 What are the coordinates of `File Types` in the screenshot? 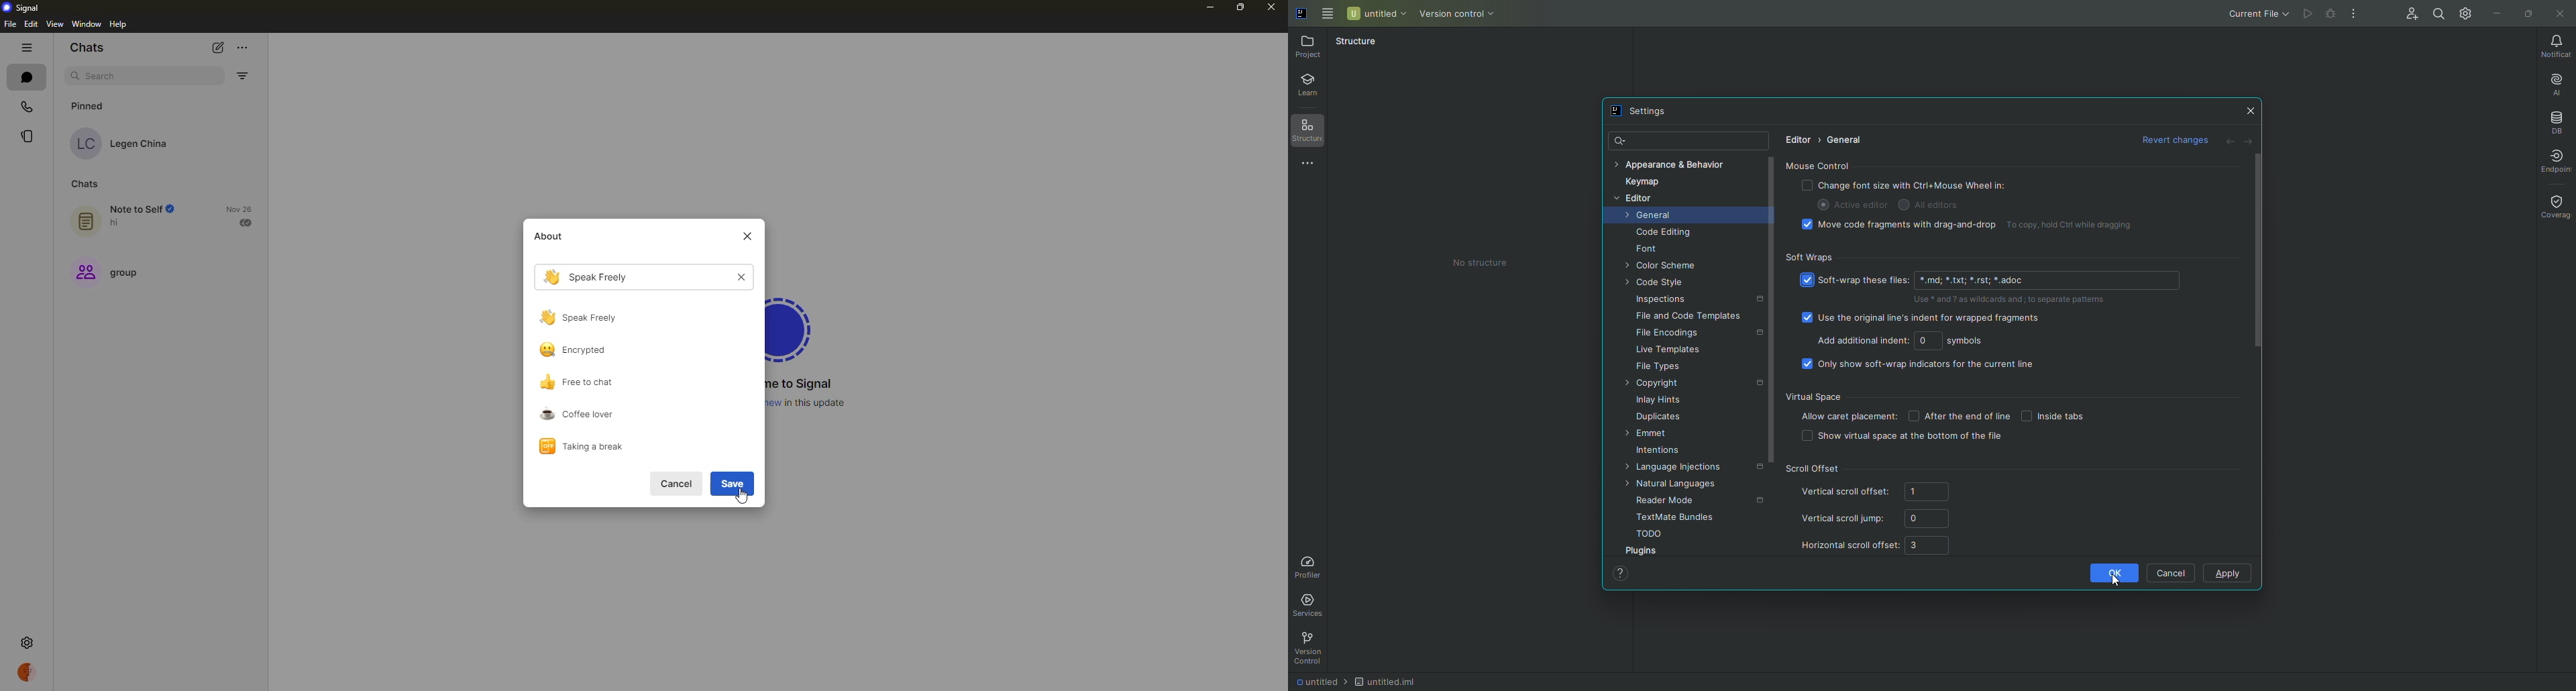 It's located at (1659, 368).